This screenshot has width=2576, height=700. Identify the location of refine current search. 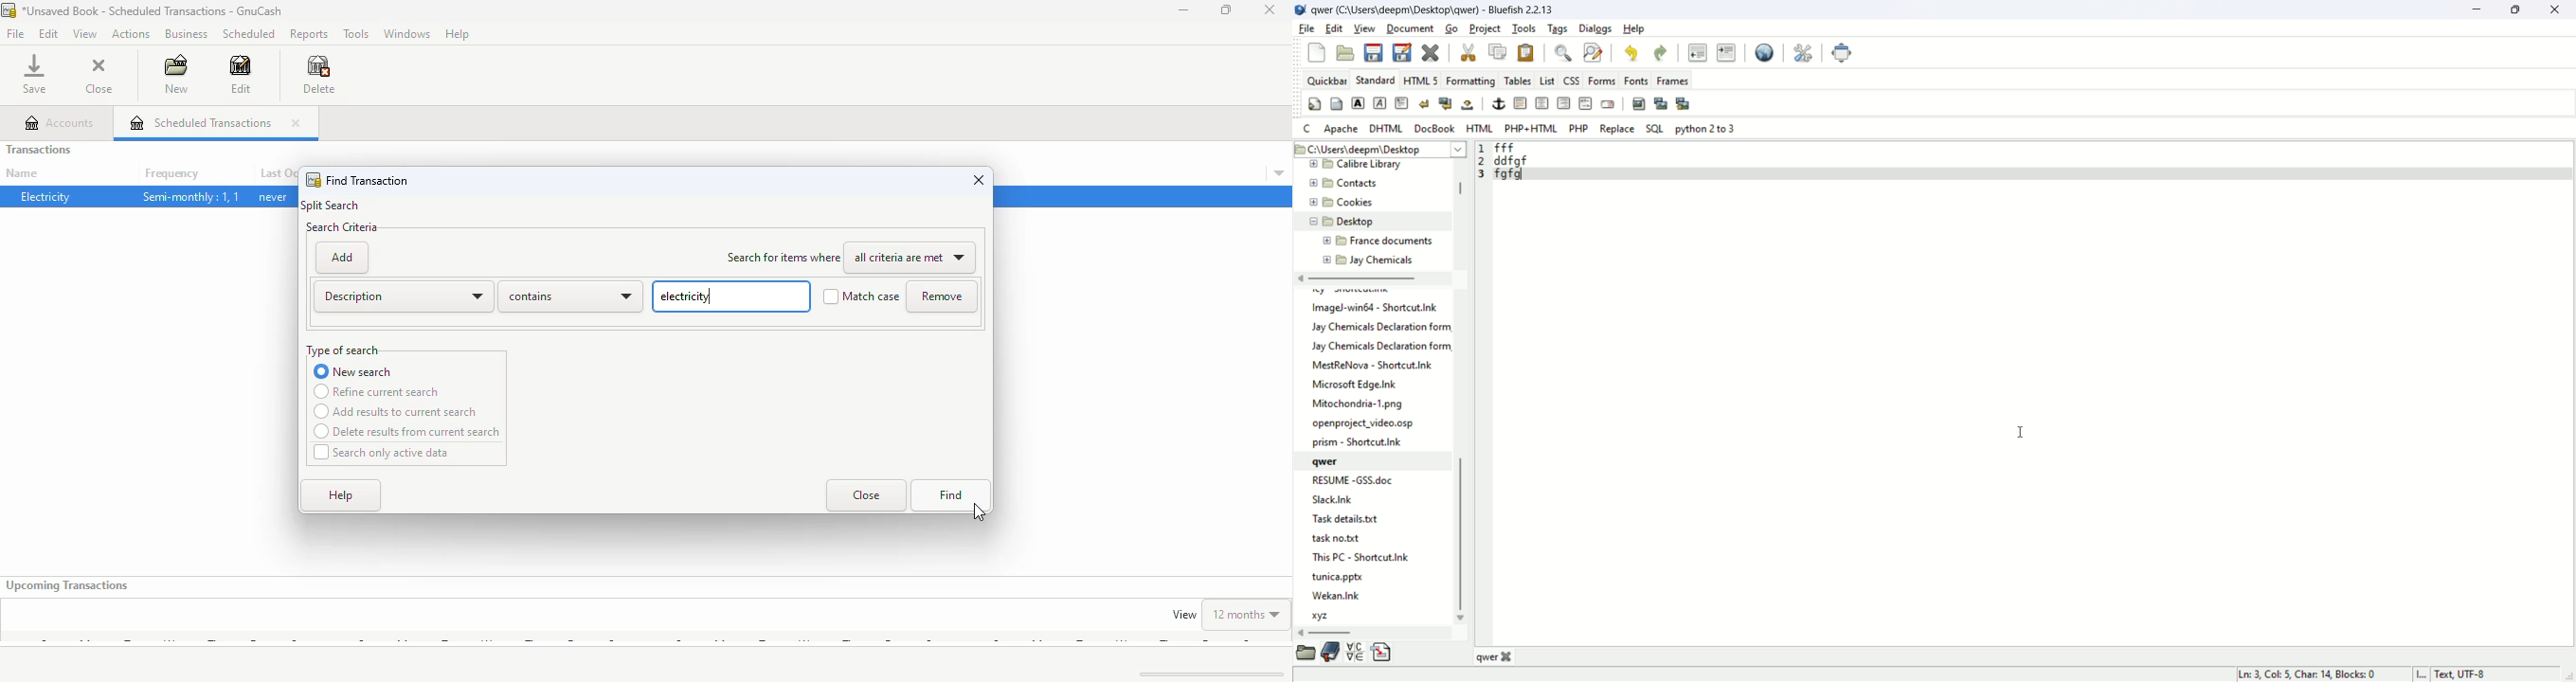
(377, 391).